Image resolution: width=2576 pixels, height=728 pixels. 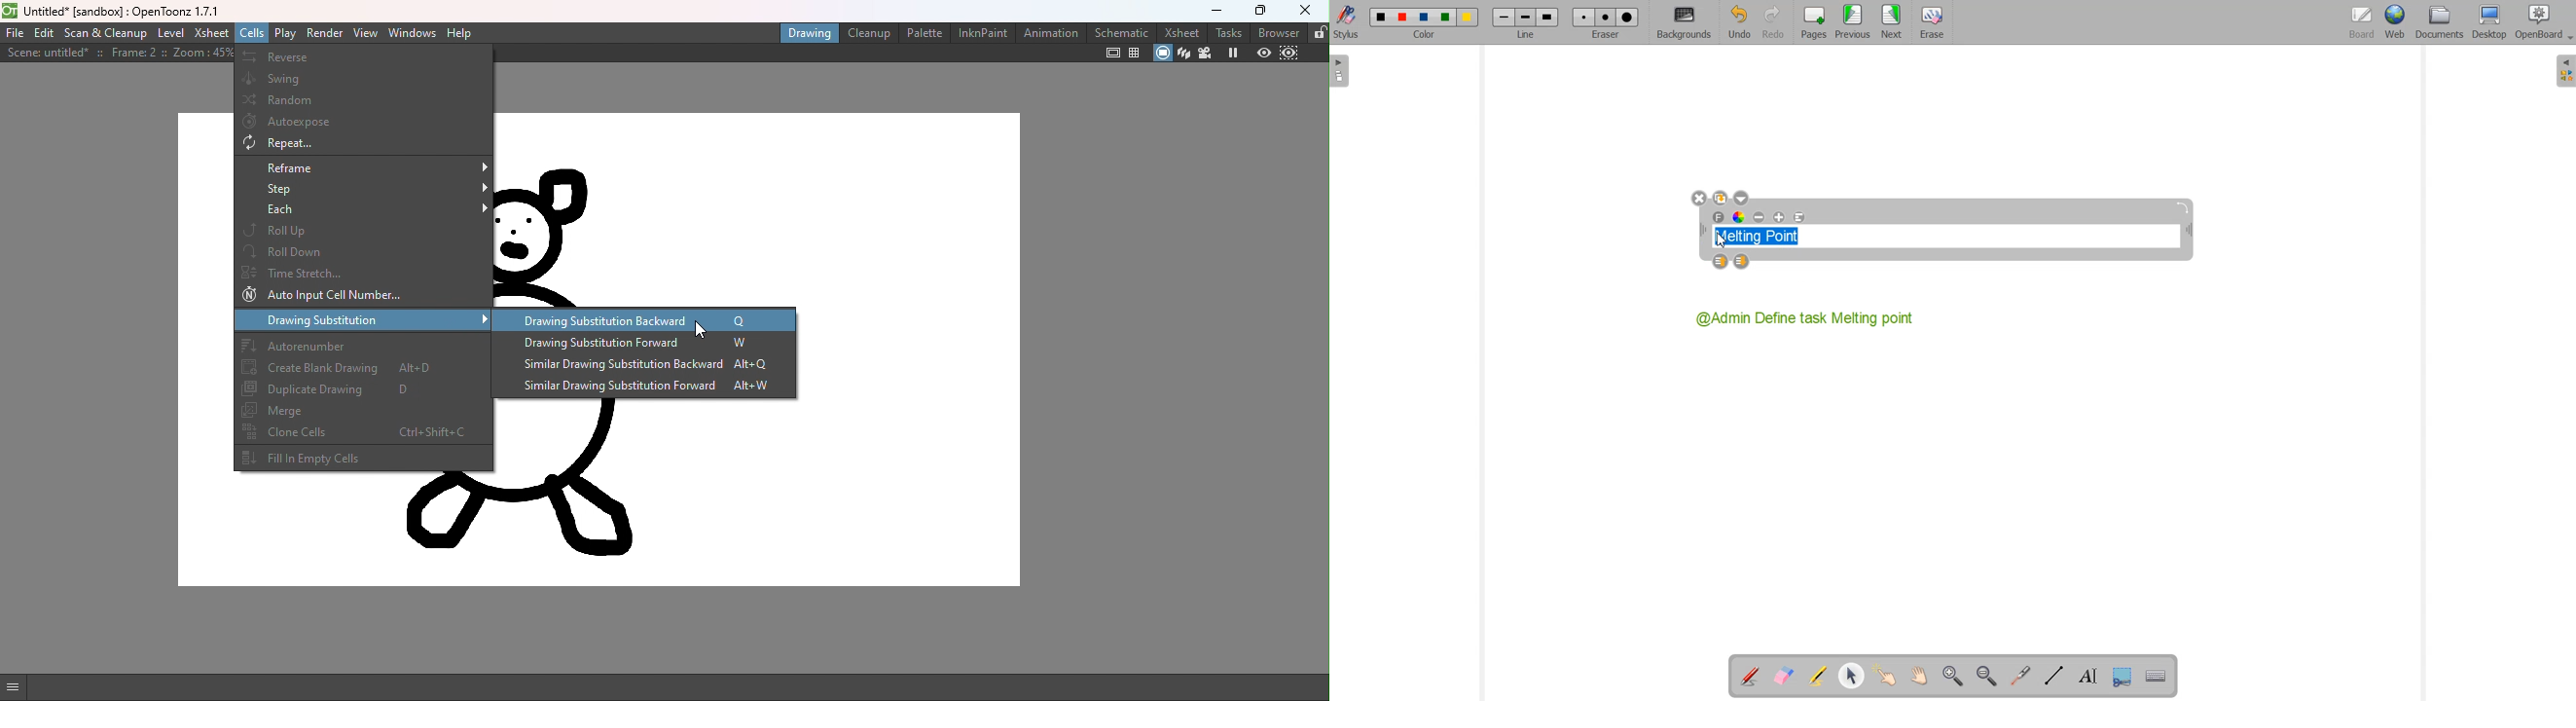 I want to click on Erase Annotation, so click(x=1783, y=676).